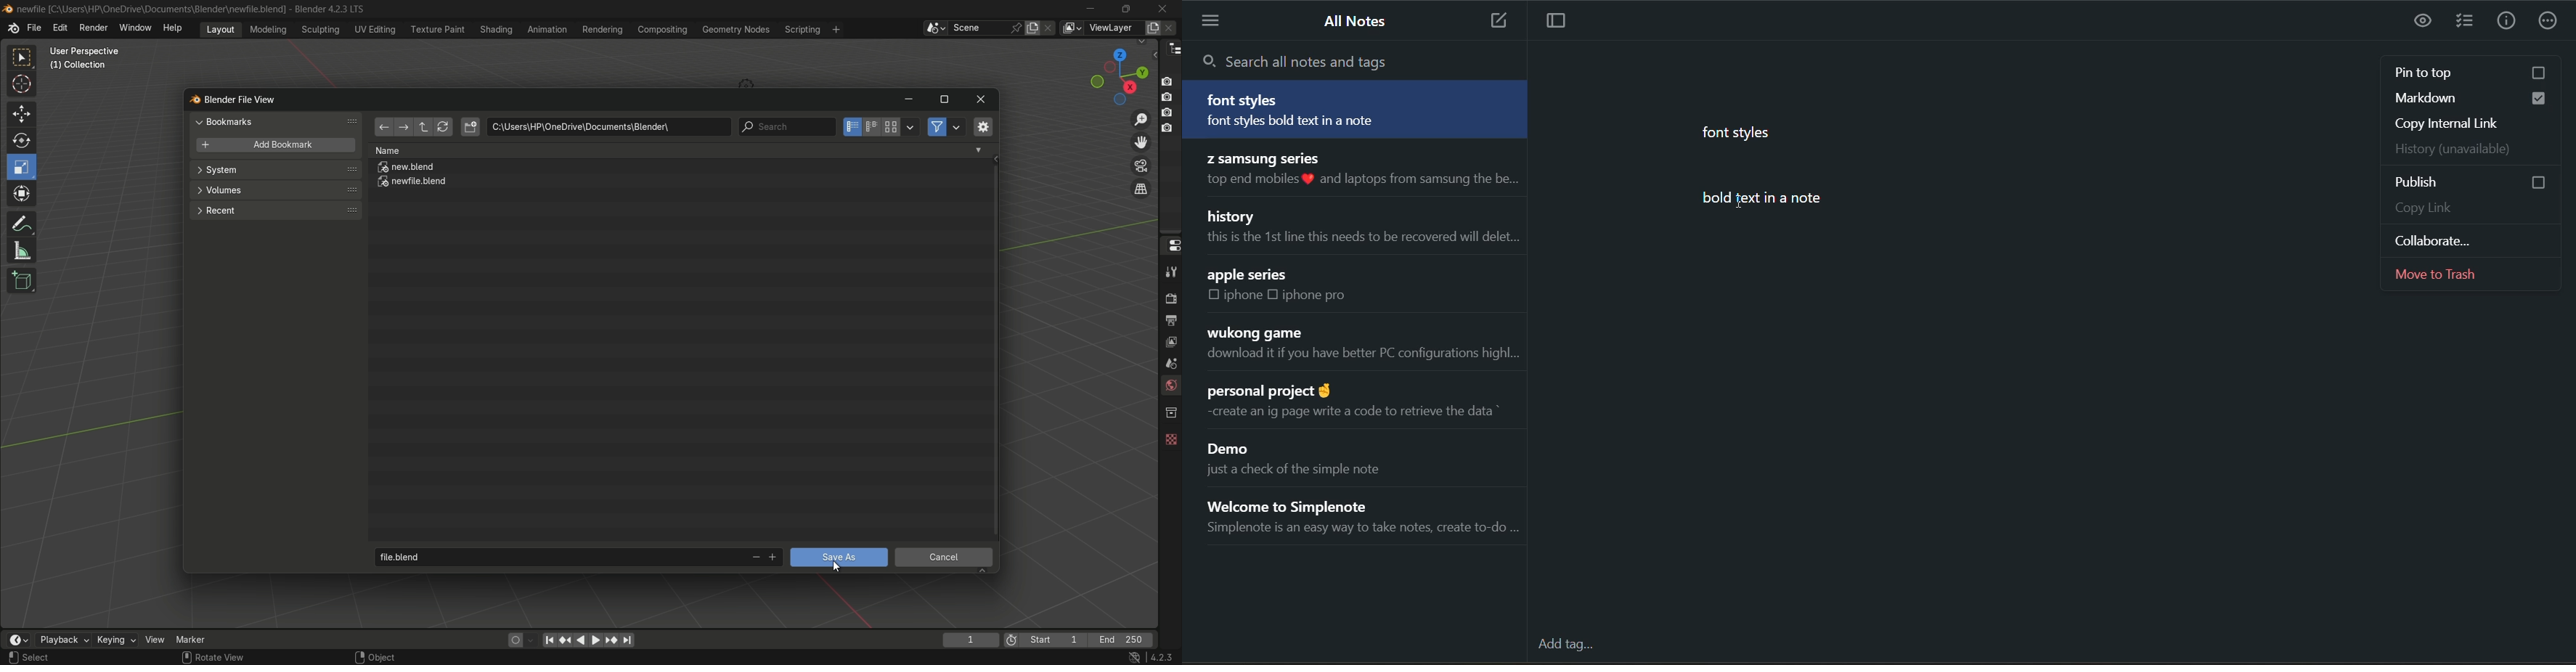 This screenshot has height=672, width=2576. I want to click on new directory, so click(470, 127).